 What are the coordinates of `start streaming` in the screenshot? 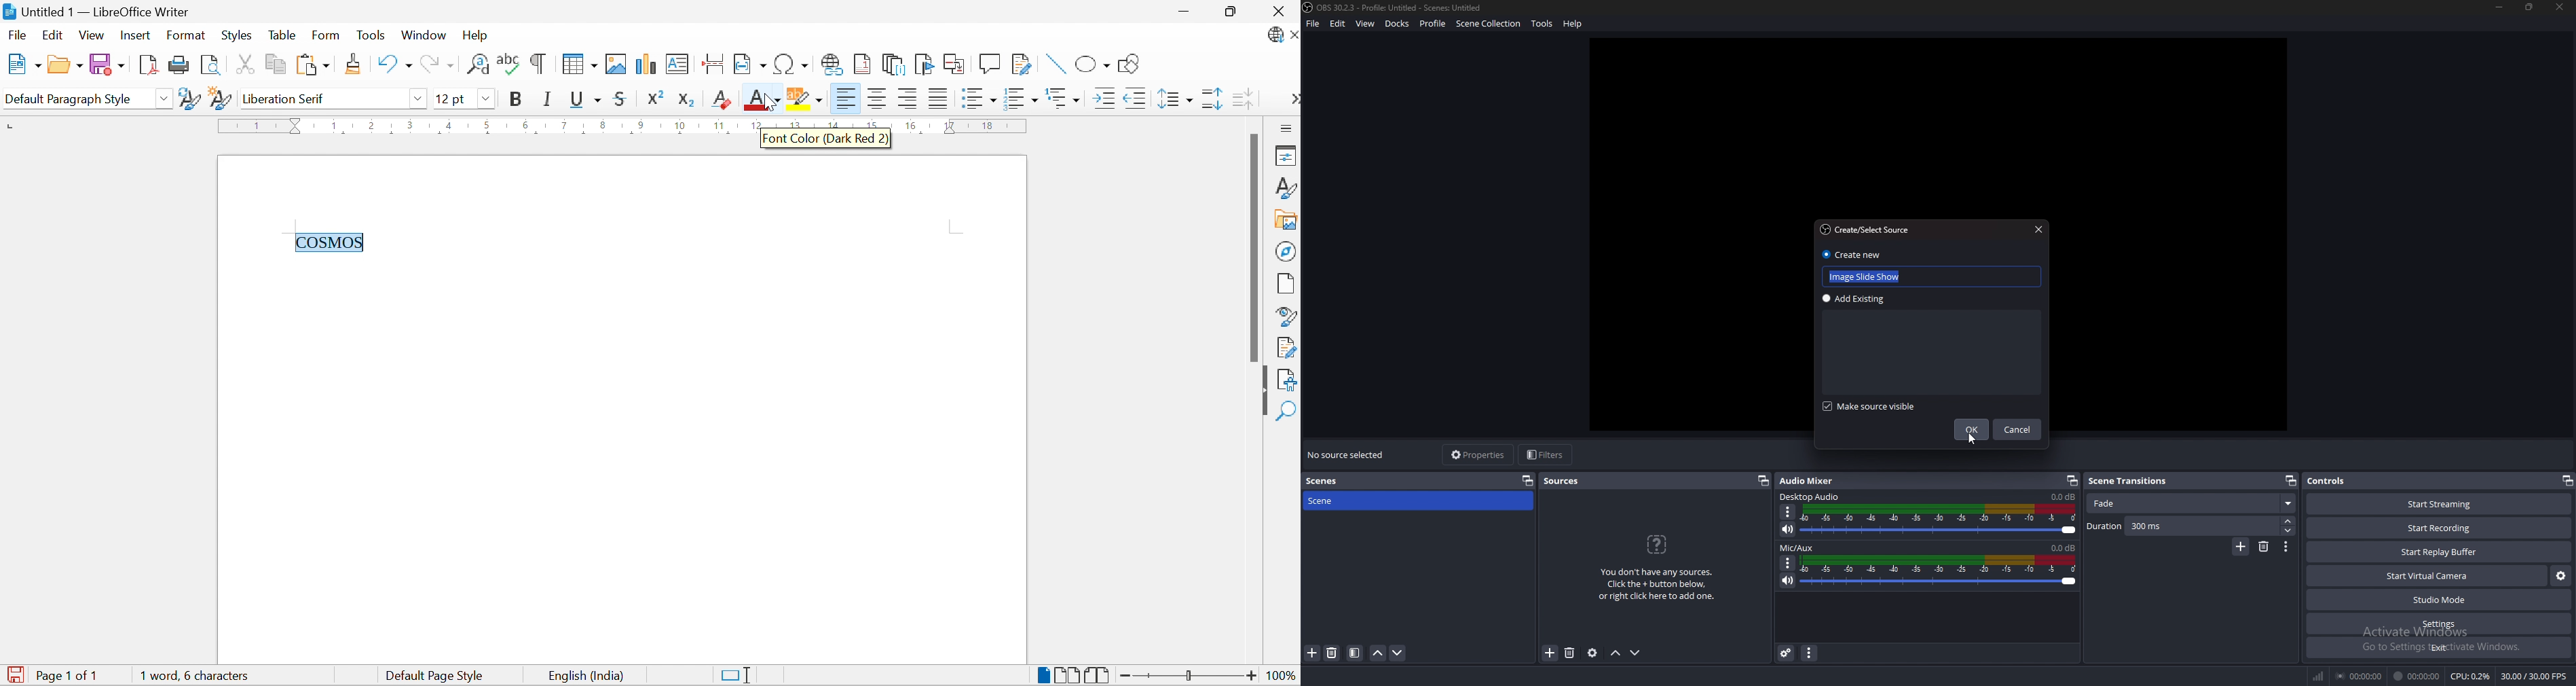 It's located at (2441, 506).